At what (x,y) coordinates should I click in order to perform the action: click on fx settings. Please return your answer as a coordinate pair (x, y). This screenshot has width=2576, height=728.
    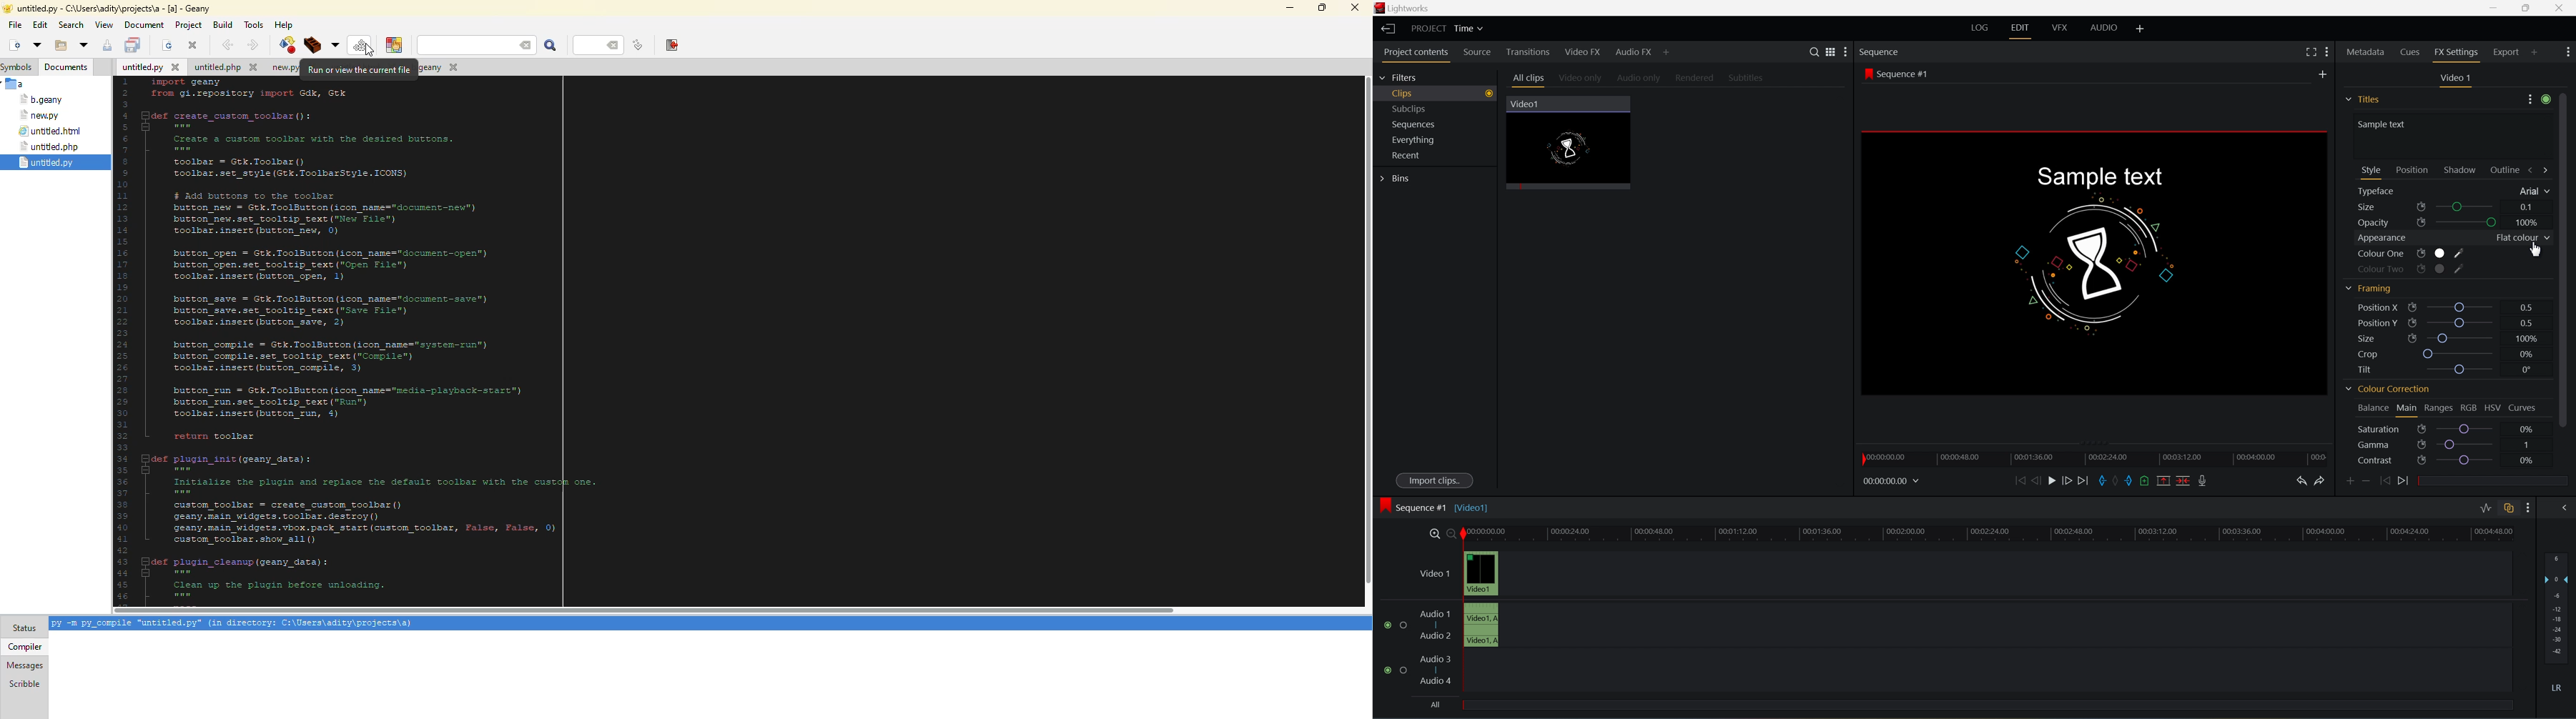
    Looking at the image, I should click on (2457, 55).